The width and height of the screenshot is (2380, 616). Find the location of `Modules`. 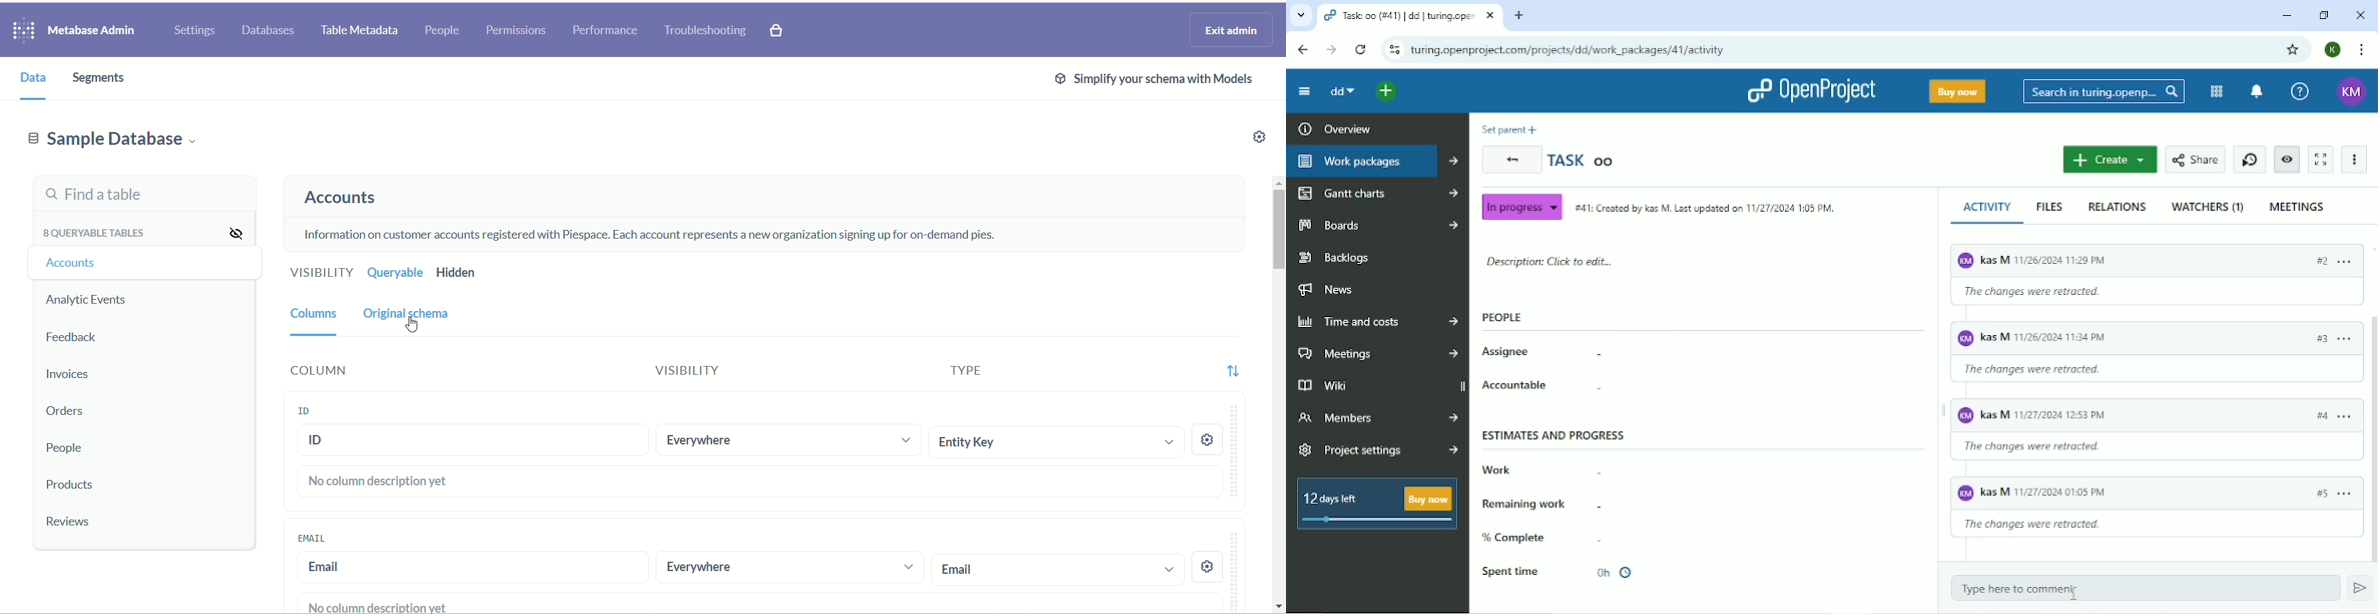

Modules is located at coordinates (2217, 92).